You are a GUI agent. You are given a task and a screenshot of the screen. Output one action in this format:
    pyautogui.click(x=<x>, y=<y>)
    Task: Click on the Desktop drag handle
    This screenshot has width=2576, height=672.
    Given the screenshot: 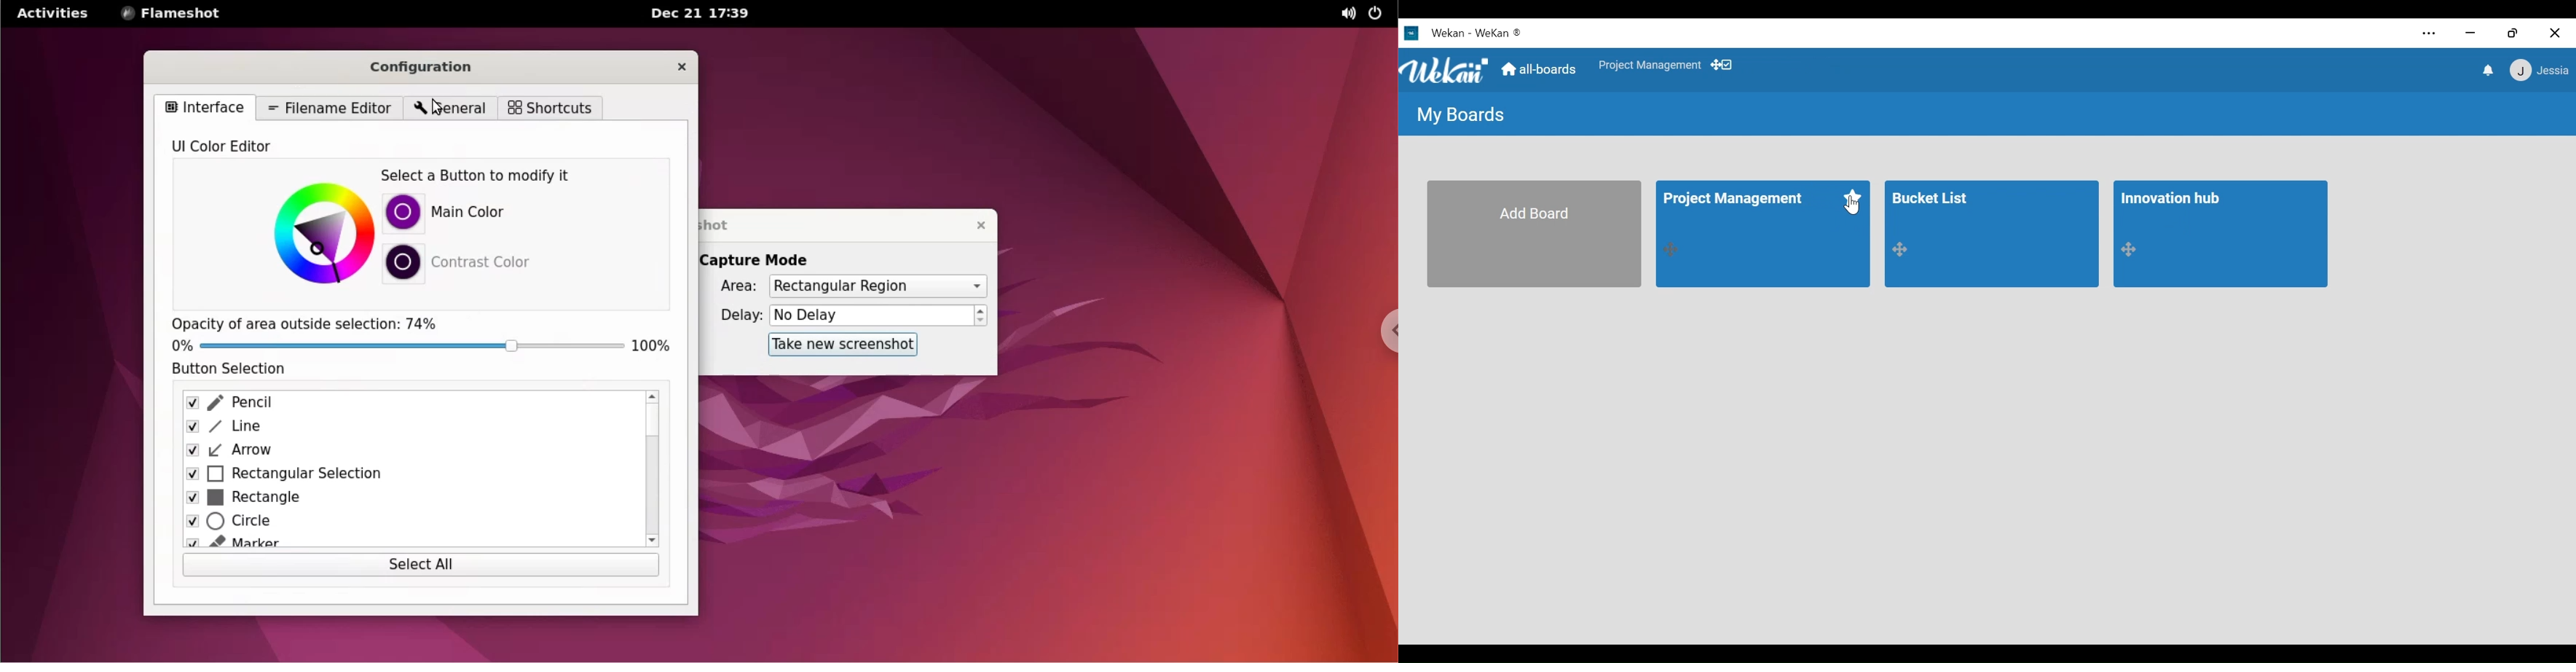 What is the action you would take?
    pyautogui.click(x=1674, y=250)
    